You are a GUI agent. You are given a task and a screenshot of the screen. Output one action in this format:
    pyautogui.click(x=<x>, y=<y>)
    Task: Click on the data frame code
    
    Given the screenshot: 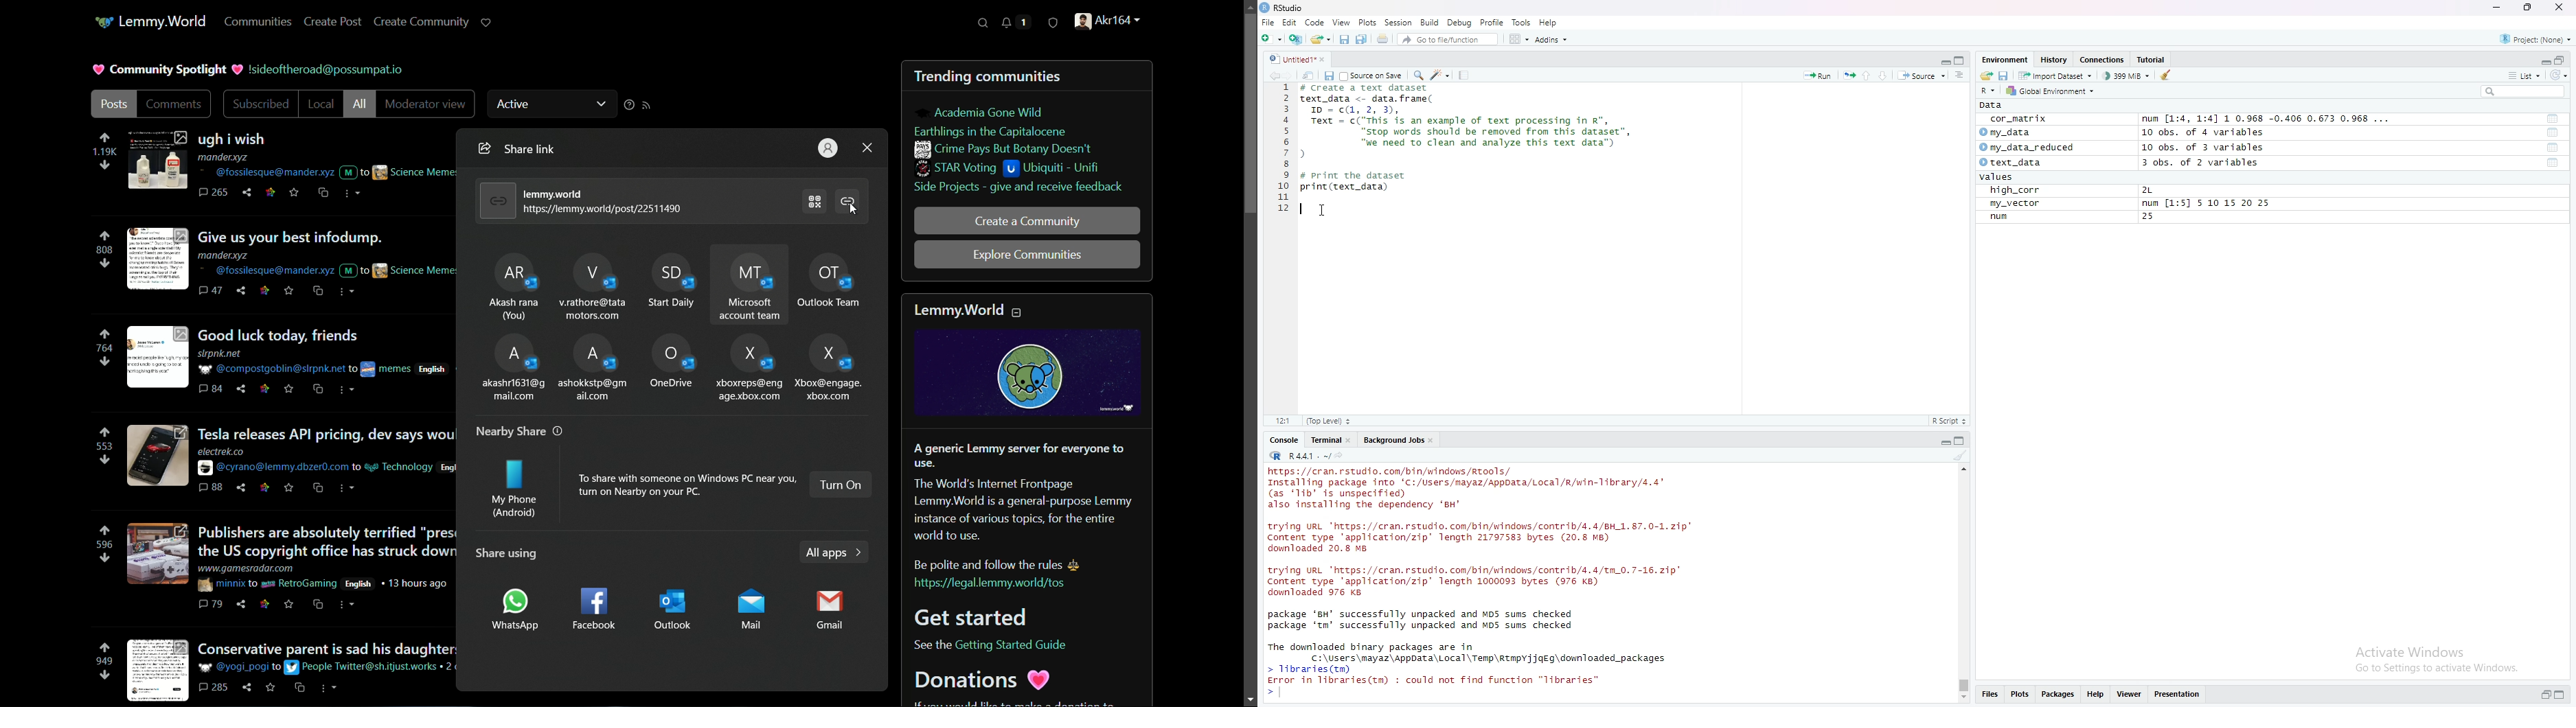 What is the action you would take?
    pyautogui.click(x=1470, y=141)
    